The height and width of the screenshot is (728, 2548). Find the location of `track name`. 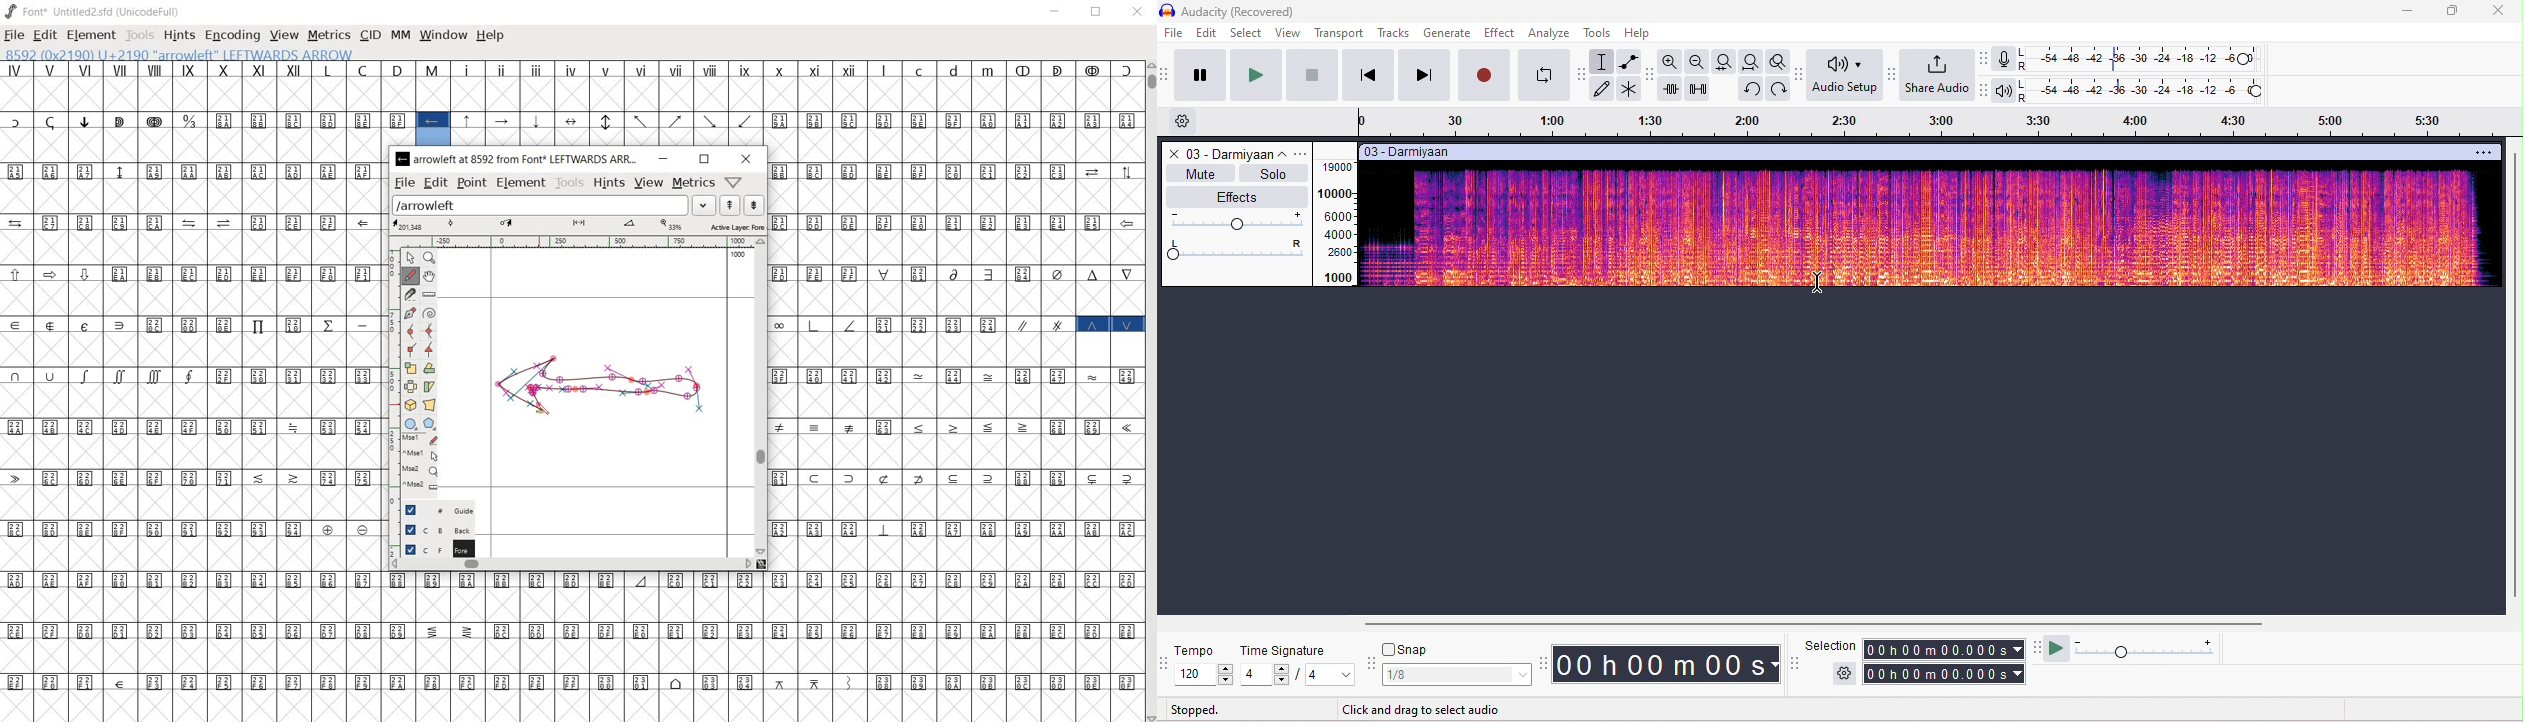

track name is located at coordinates (1239, 153).